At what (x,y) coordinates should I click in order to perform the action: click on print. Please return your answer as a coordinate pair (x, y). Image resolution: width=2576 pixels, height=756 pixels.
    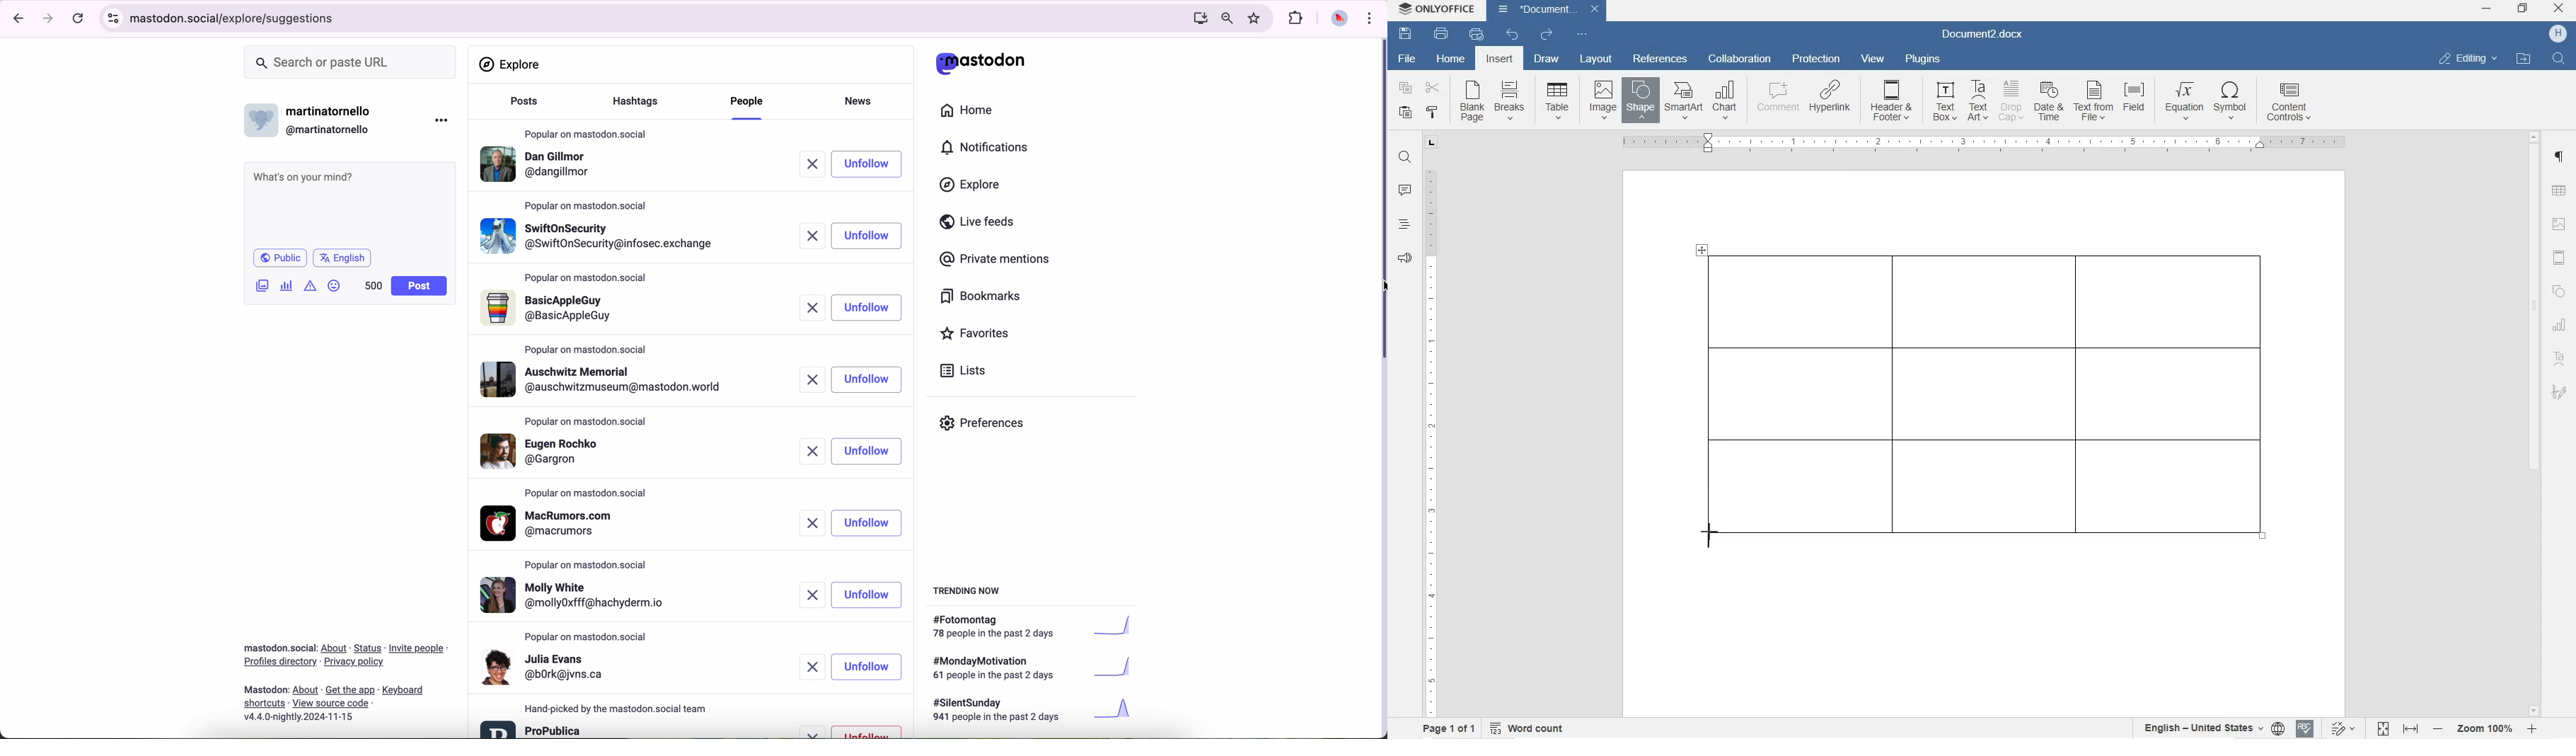
    Looking at the image, I should click on (1442, 33).